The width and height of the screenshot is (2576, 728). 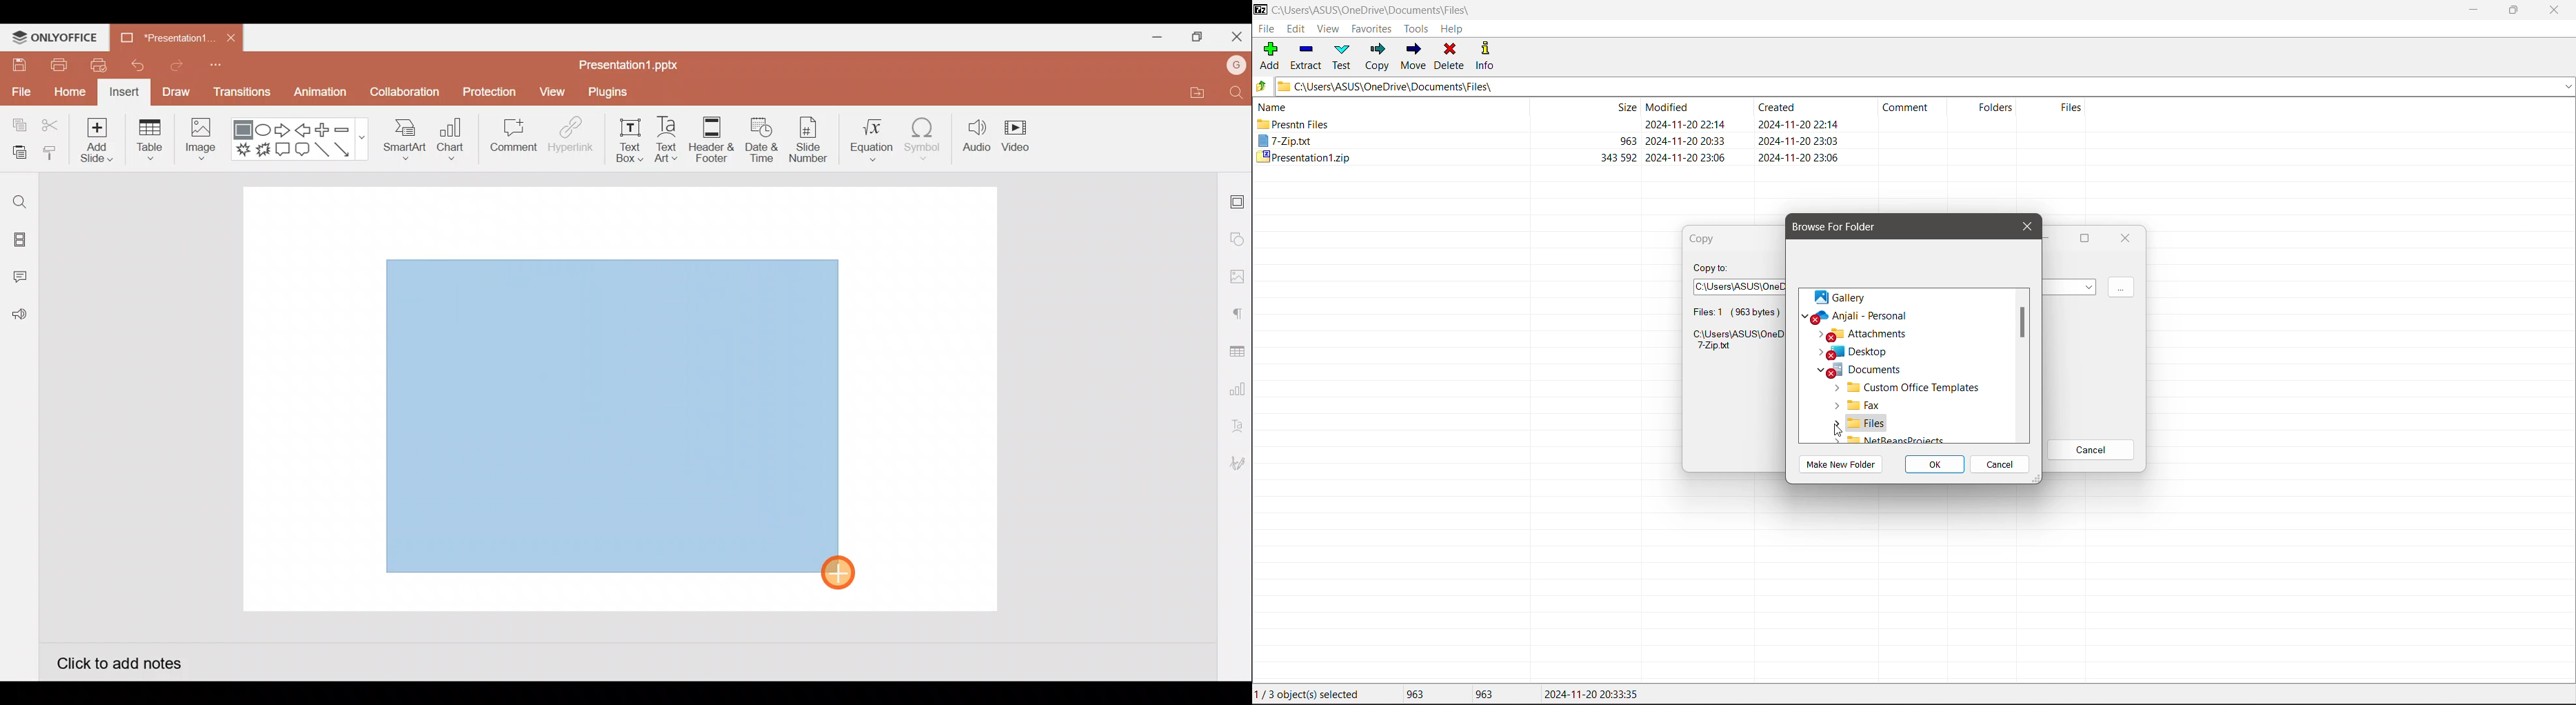 I want to click on Copy style, so click(x=51, y=155).